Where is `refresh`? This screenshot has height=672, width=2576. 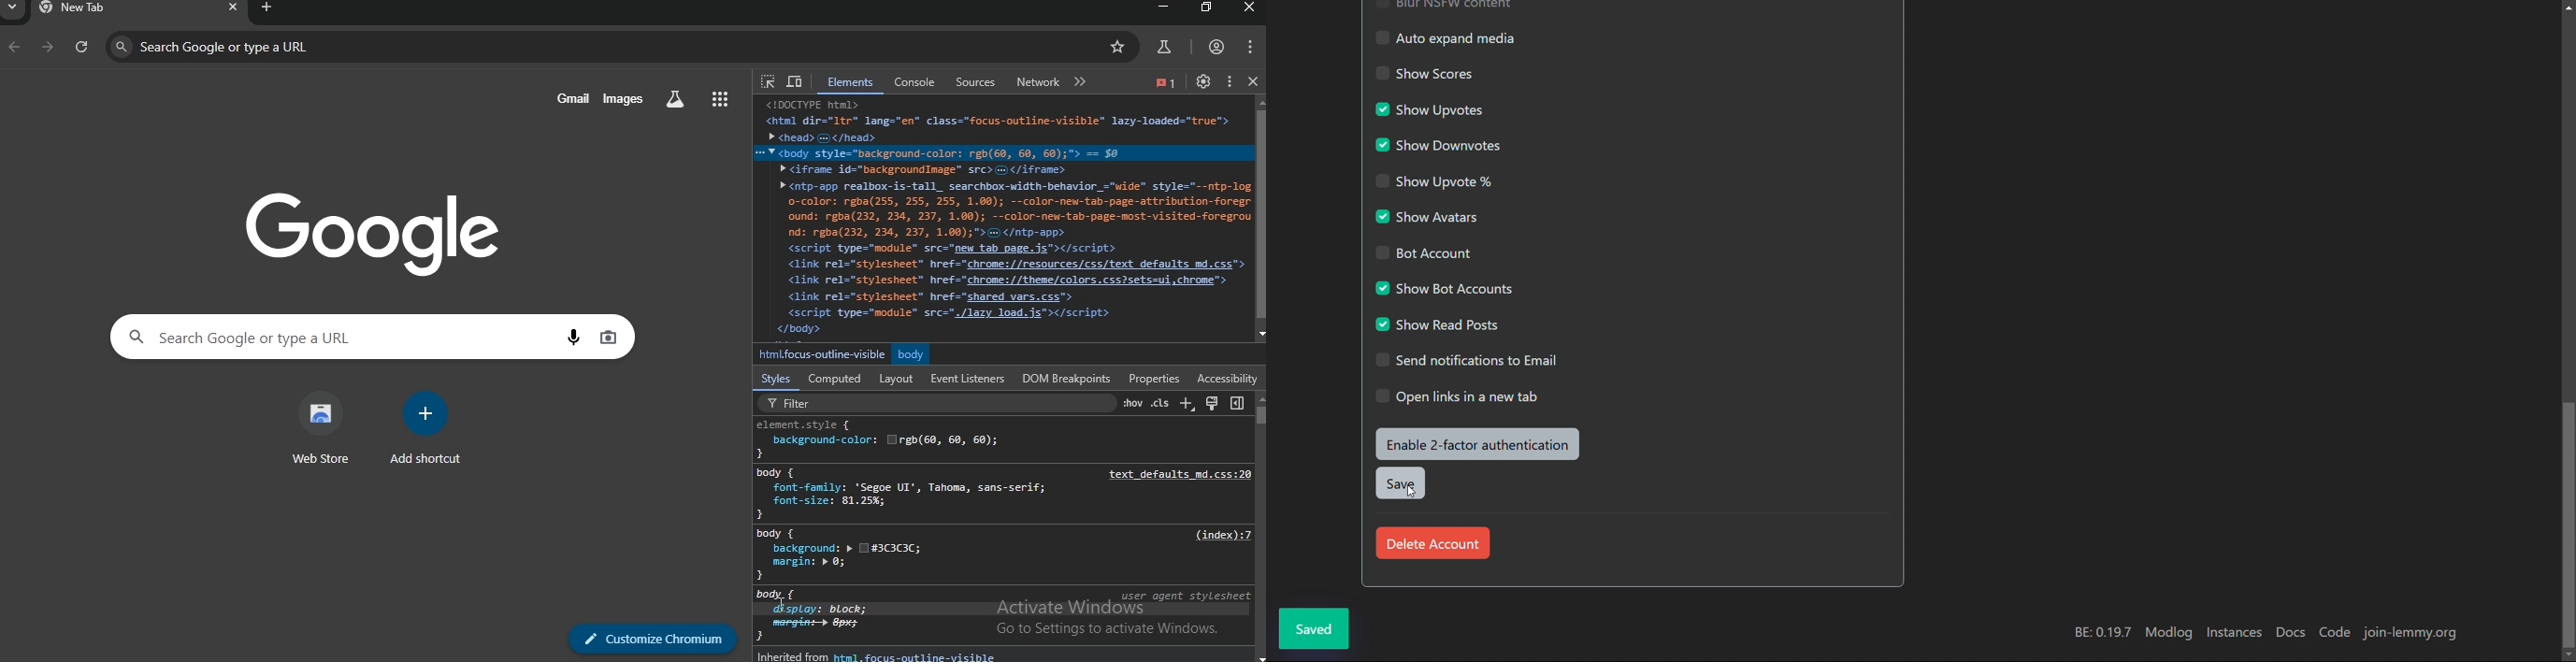
refresh is located at coordinates (80, 50).